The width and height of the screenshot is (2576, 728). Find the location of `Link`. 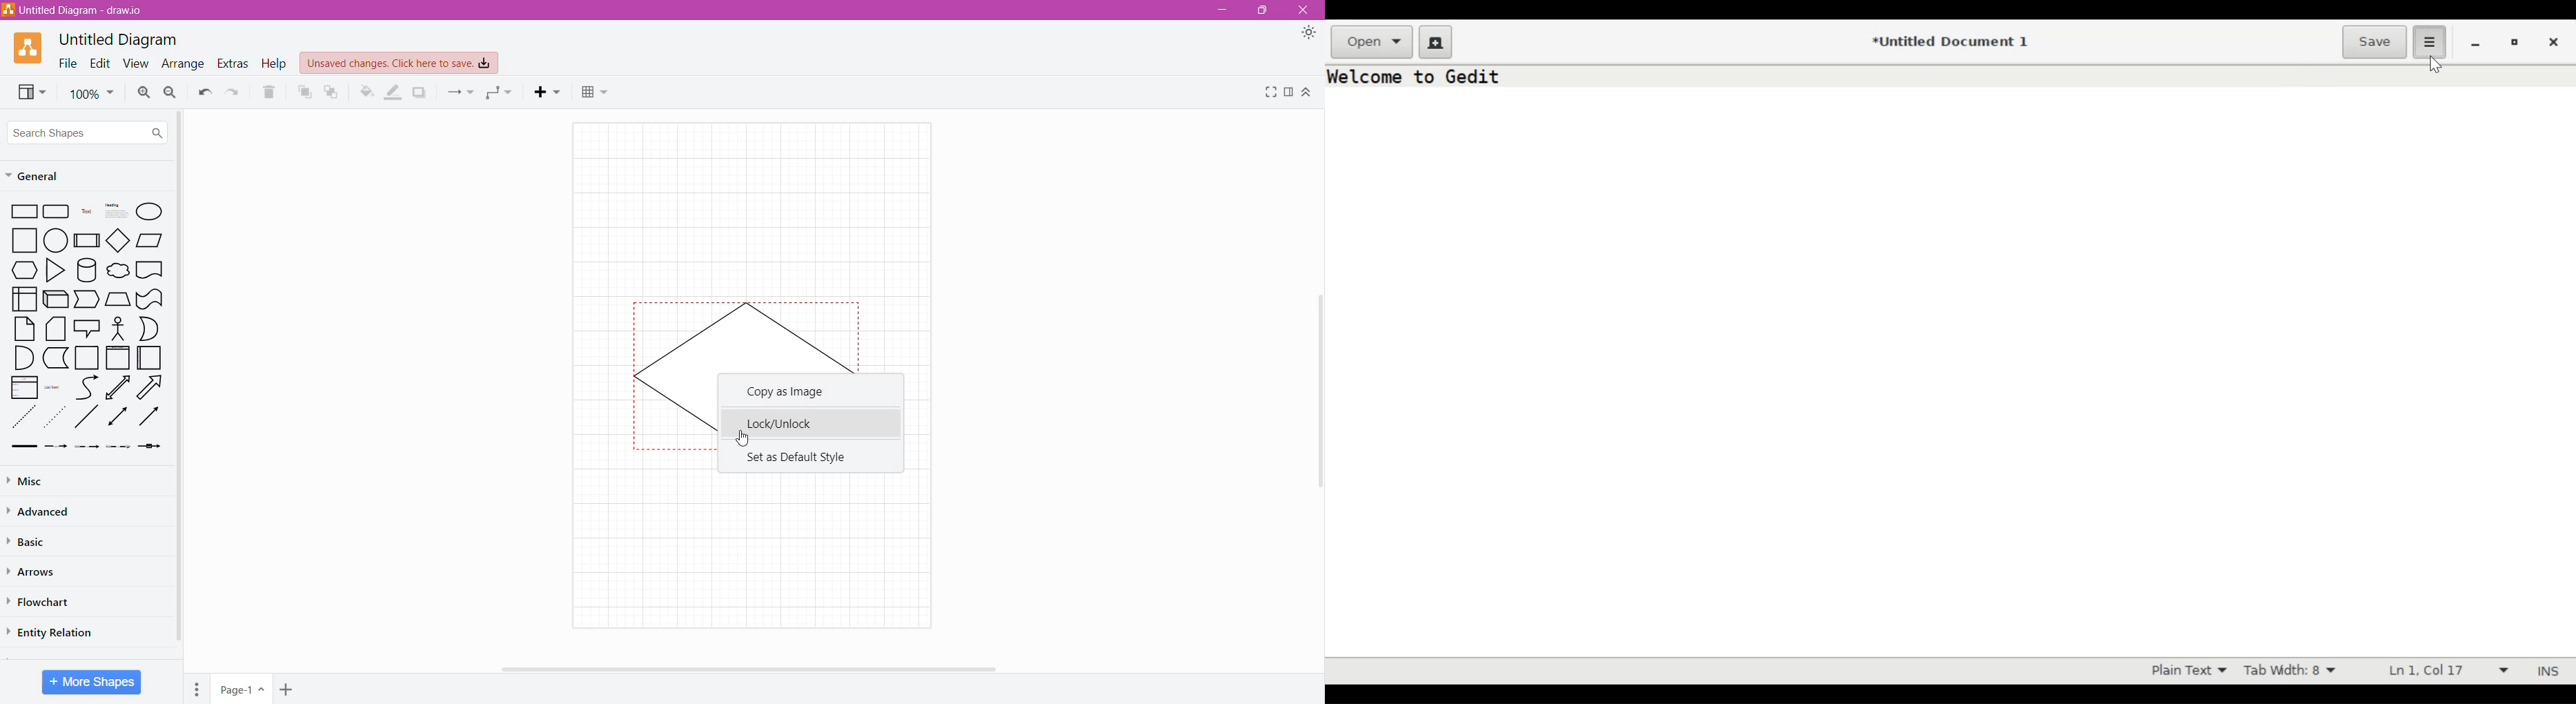

Link is located at coordinates (23, 447).